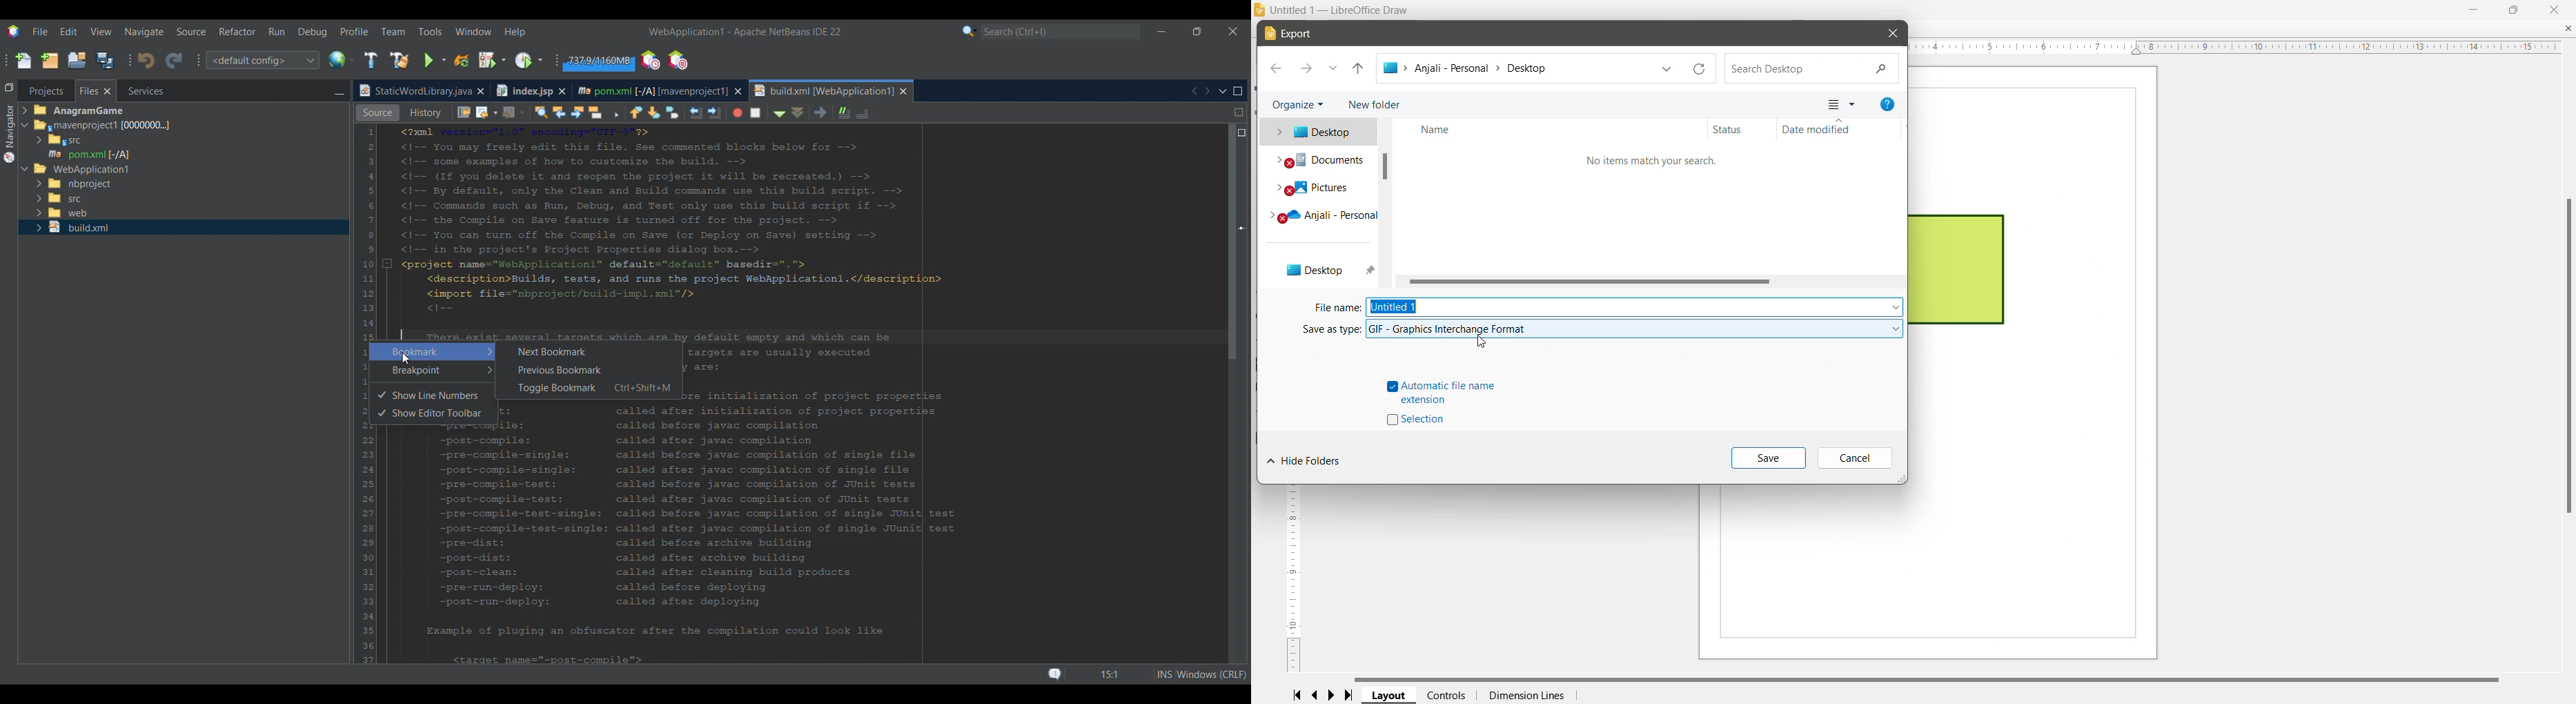 The width and height of the screenshot is (2576, 728). What do you see at coordinates (876, 112) in the screenshot?
I see `Stop macro recording` at bounding box center [876, 112].